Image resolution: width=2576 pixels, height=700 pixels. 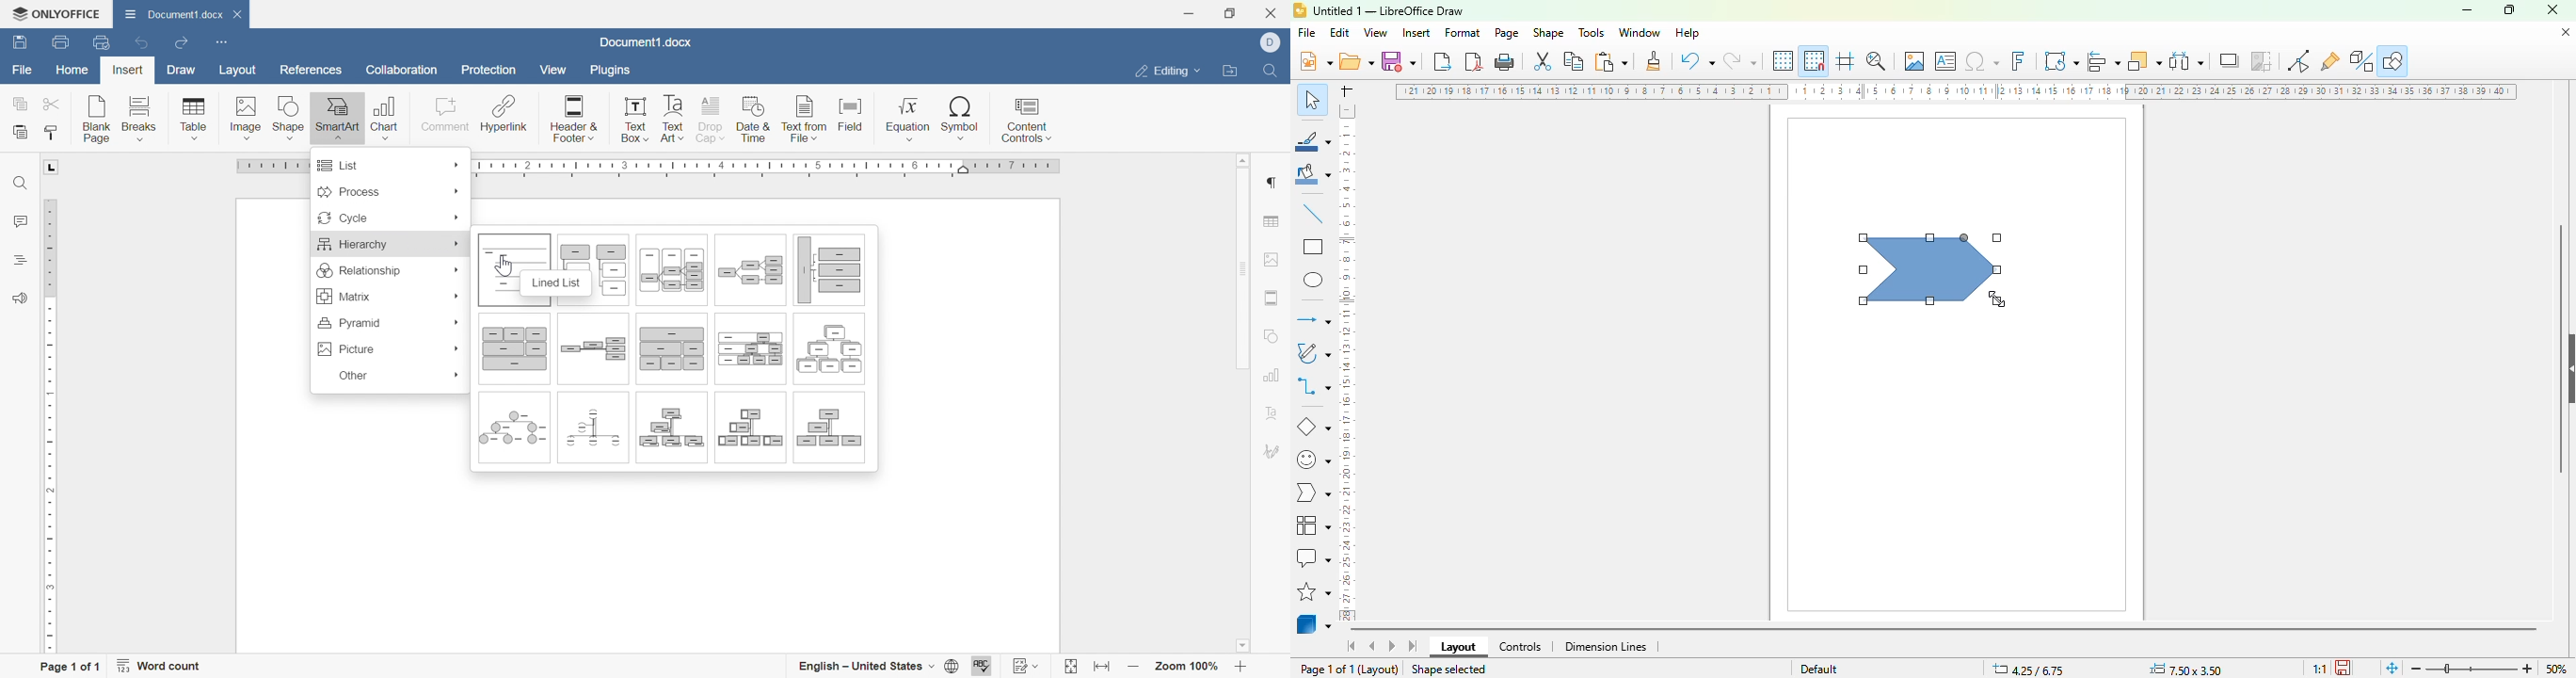 I want to click on Find, so click(x=1274, y=70).